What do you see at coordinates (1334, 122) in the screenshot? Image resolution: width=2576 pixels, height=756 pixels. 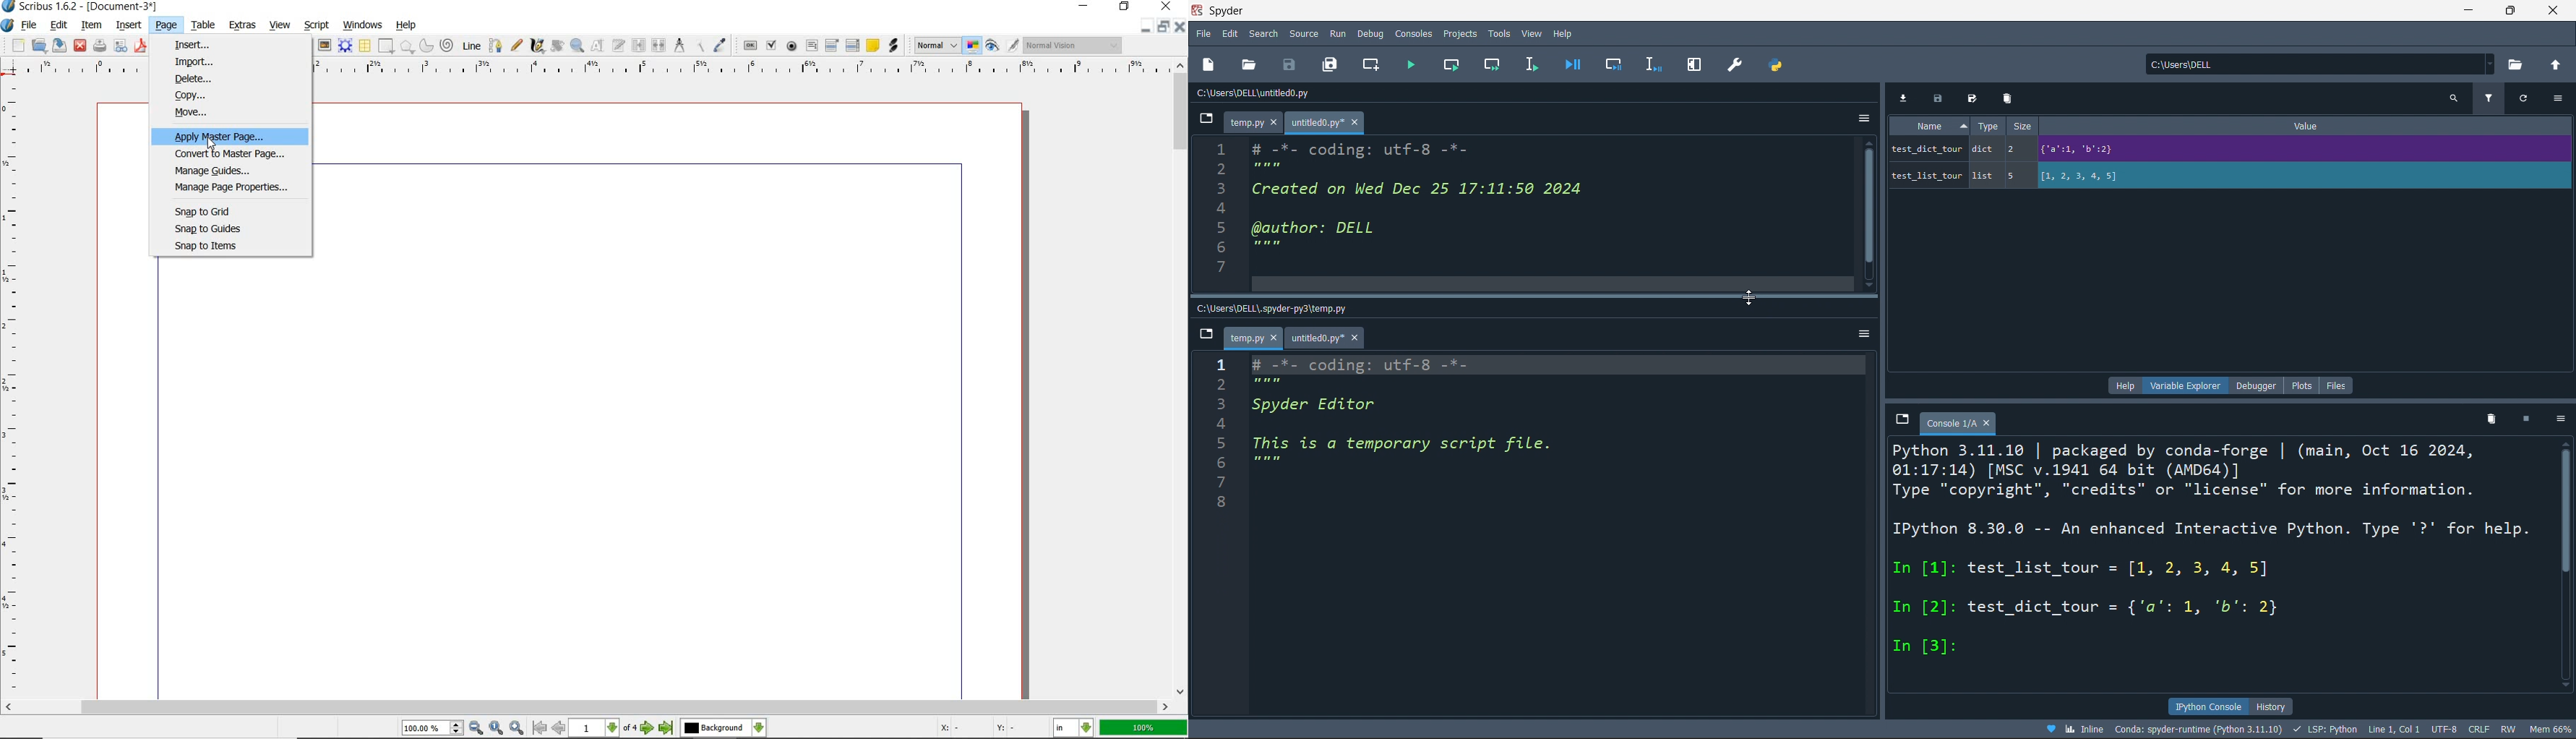 I see `untitledo.py™` at bounding box center [1334, 122].